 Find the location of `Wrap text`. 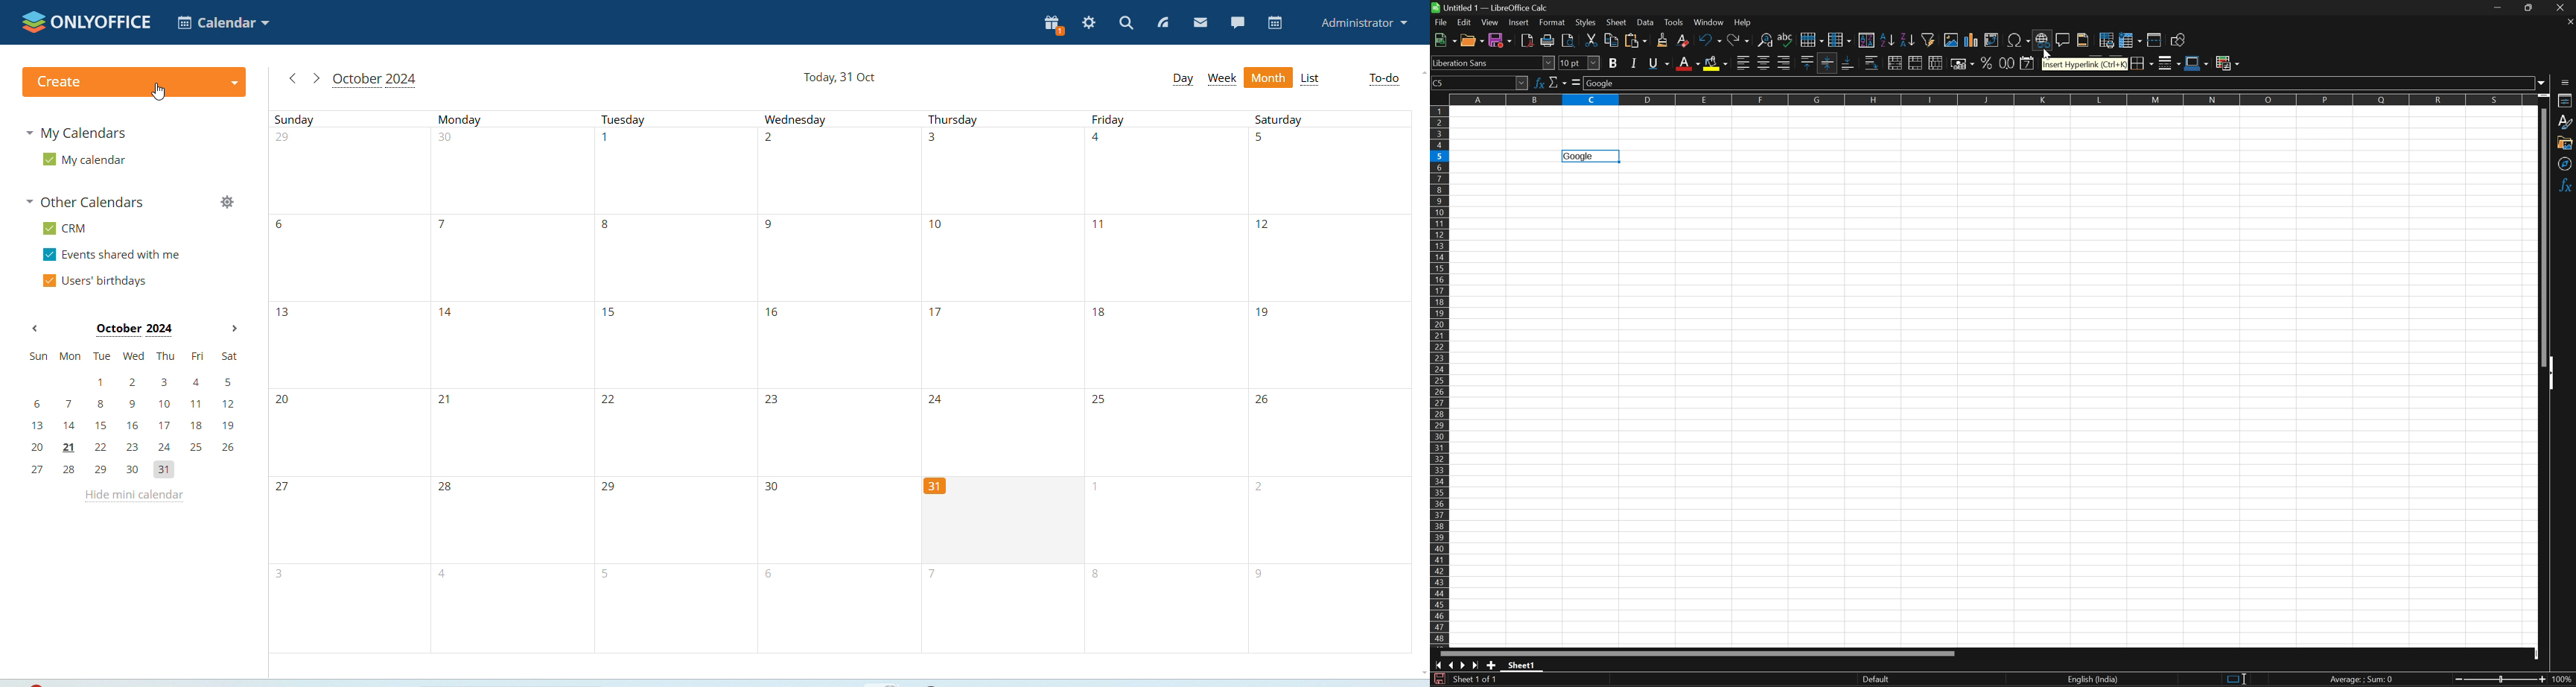

Wrap text is located at coordinates (1873, 63).